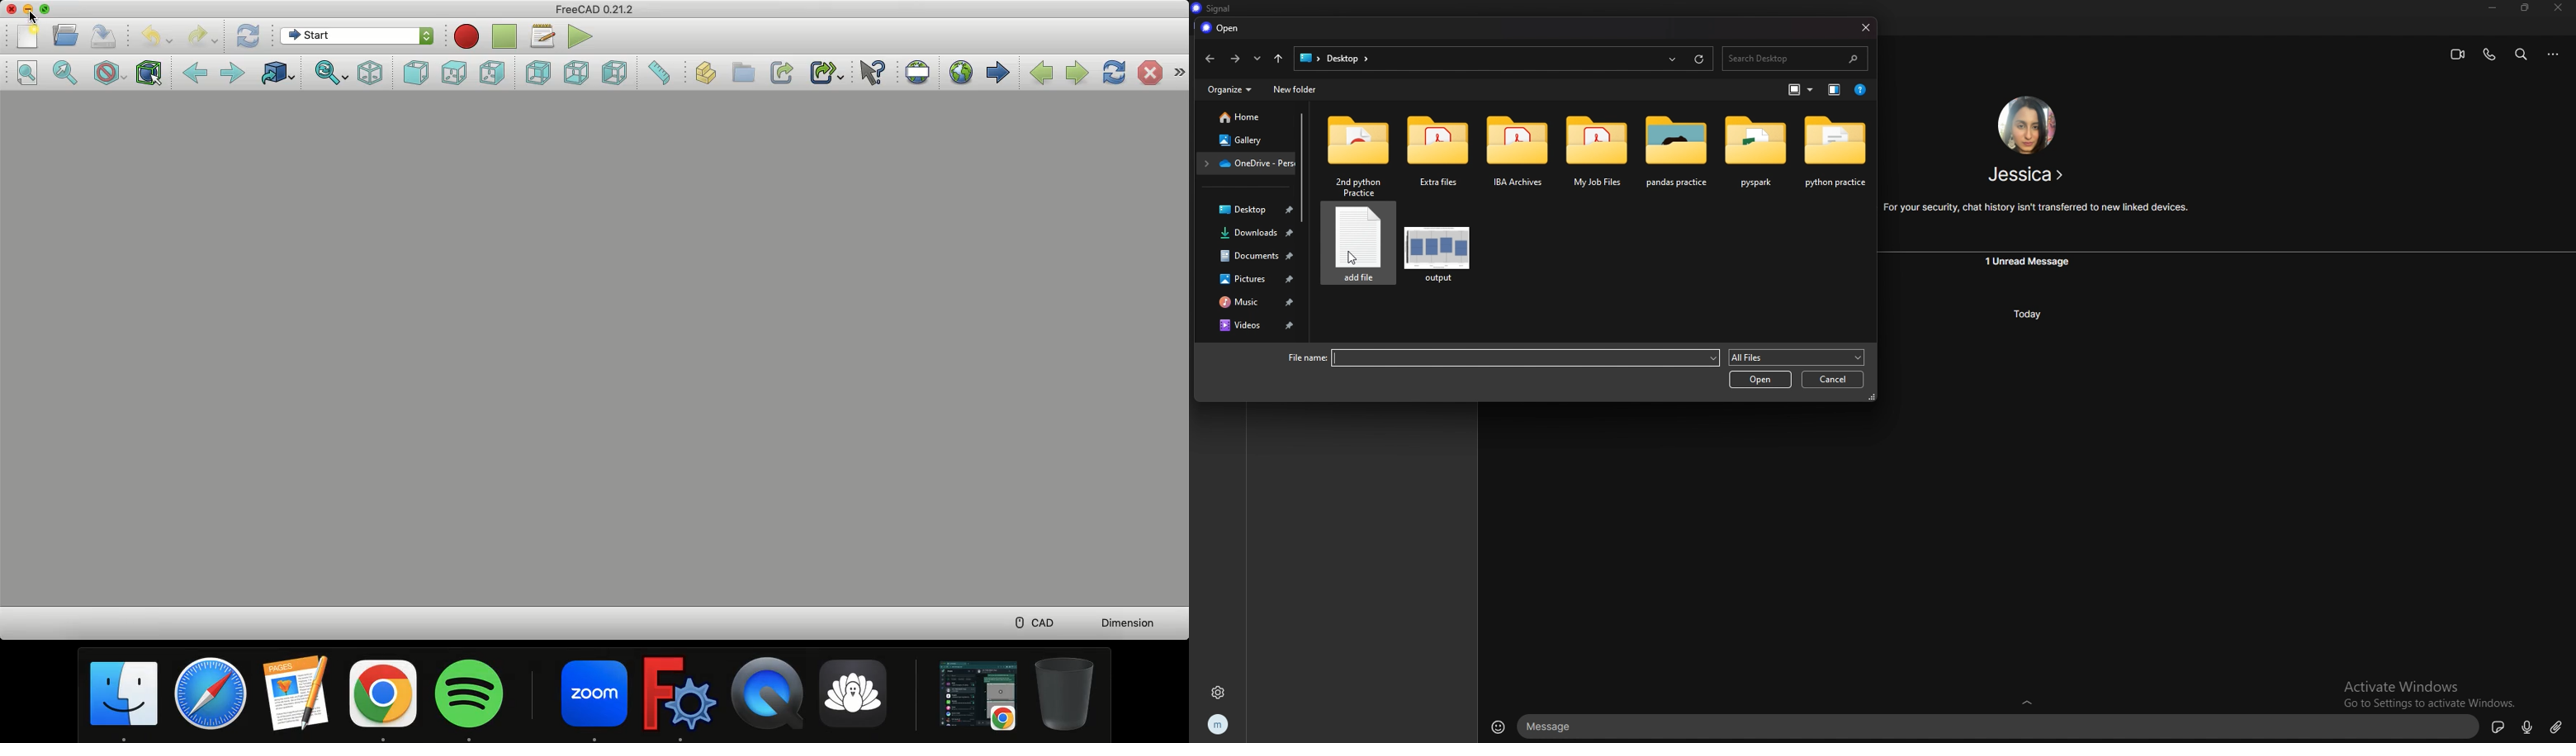 The height and width of the screenshot is (756, 2576). Describe the element at coordinates (1360, 154) in the screenshot. I see `folder` at that location.